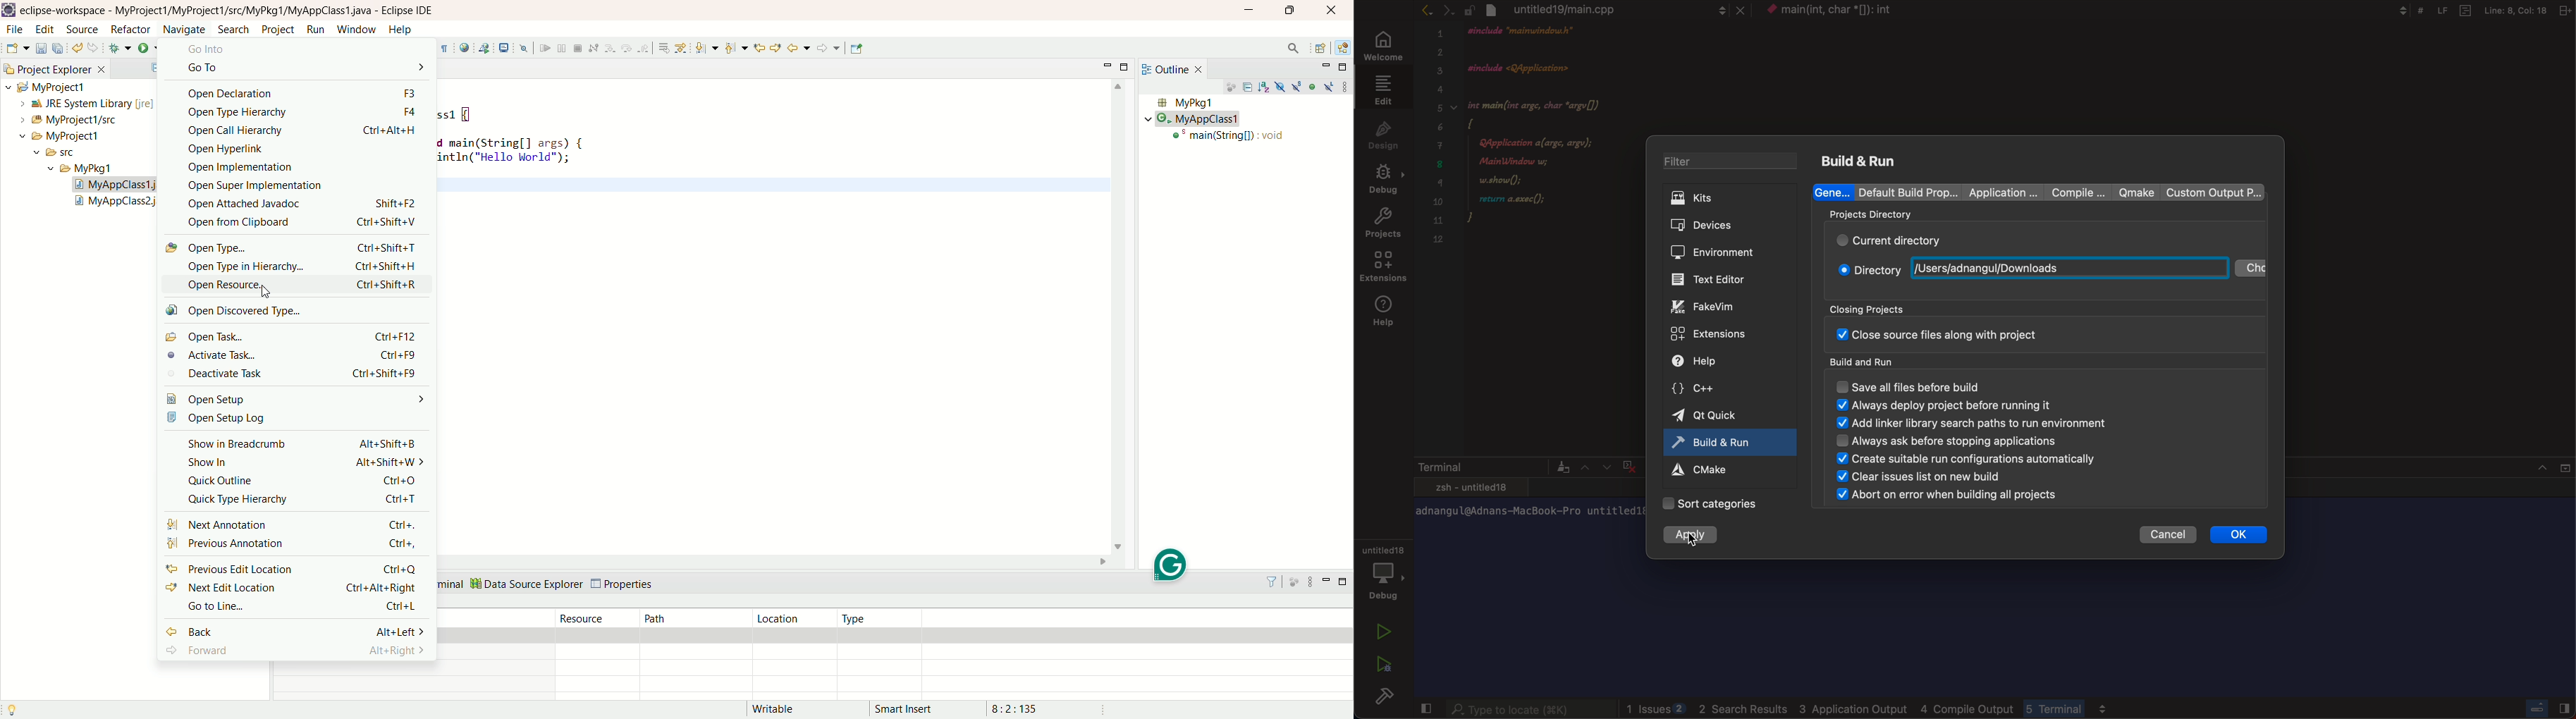 The height and width of the screenshot is (728, 2576). Describe the element at coordinates (1721, 250) in the screenshot. I see `environment` at that location.